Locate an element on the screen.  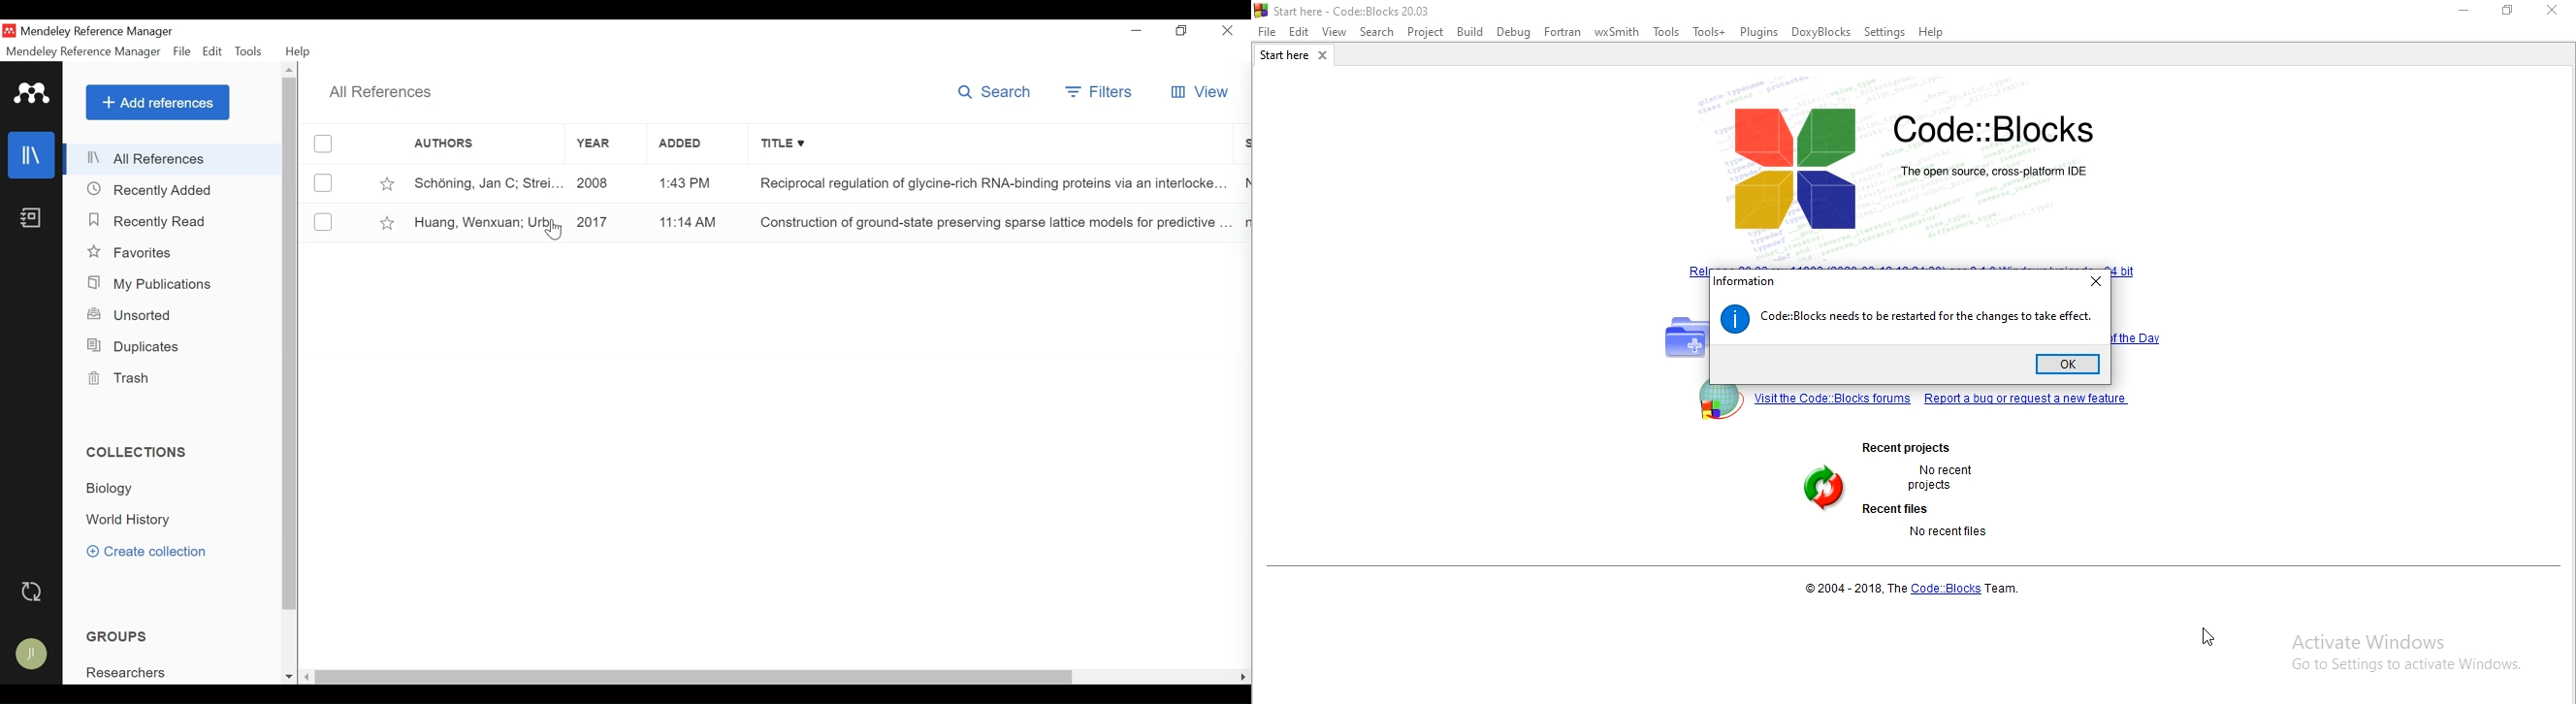
Filters is located at coordinates (1101, 92).